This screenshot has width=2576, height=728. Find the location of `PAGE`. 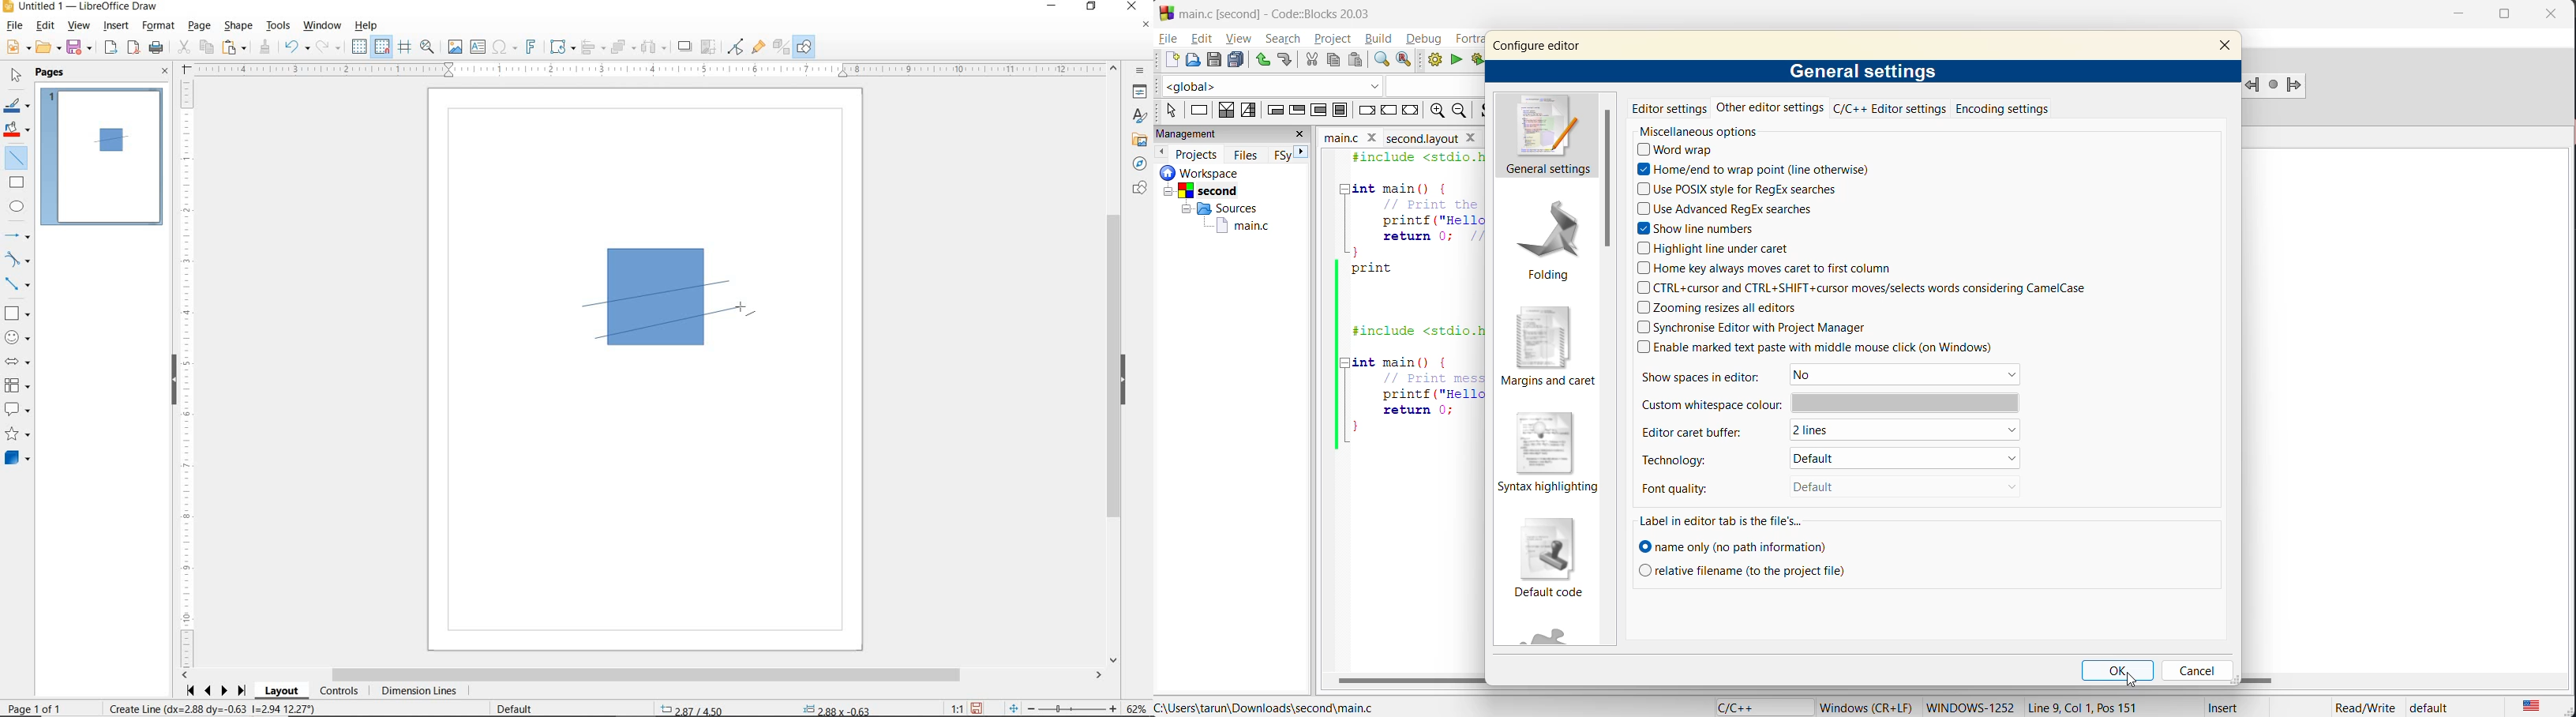

PAGE is located at coordinates (200, 26).